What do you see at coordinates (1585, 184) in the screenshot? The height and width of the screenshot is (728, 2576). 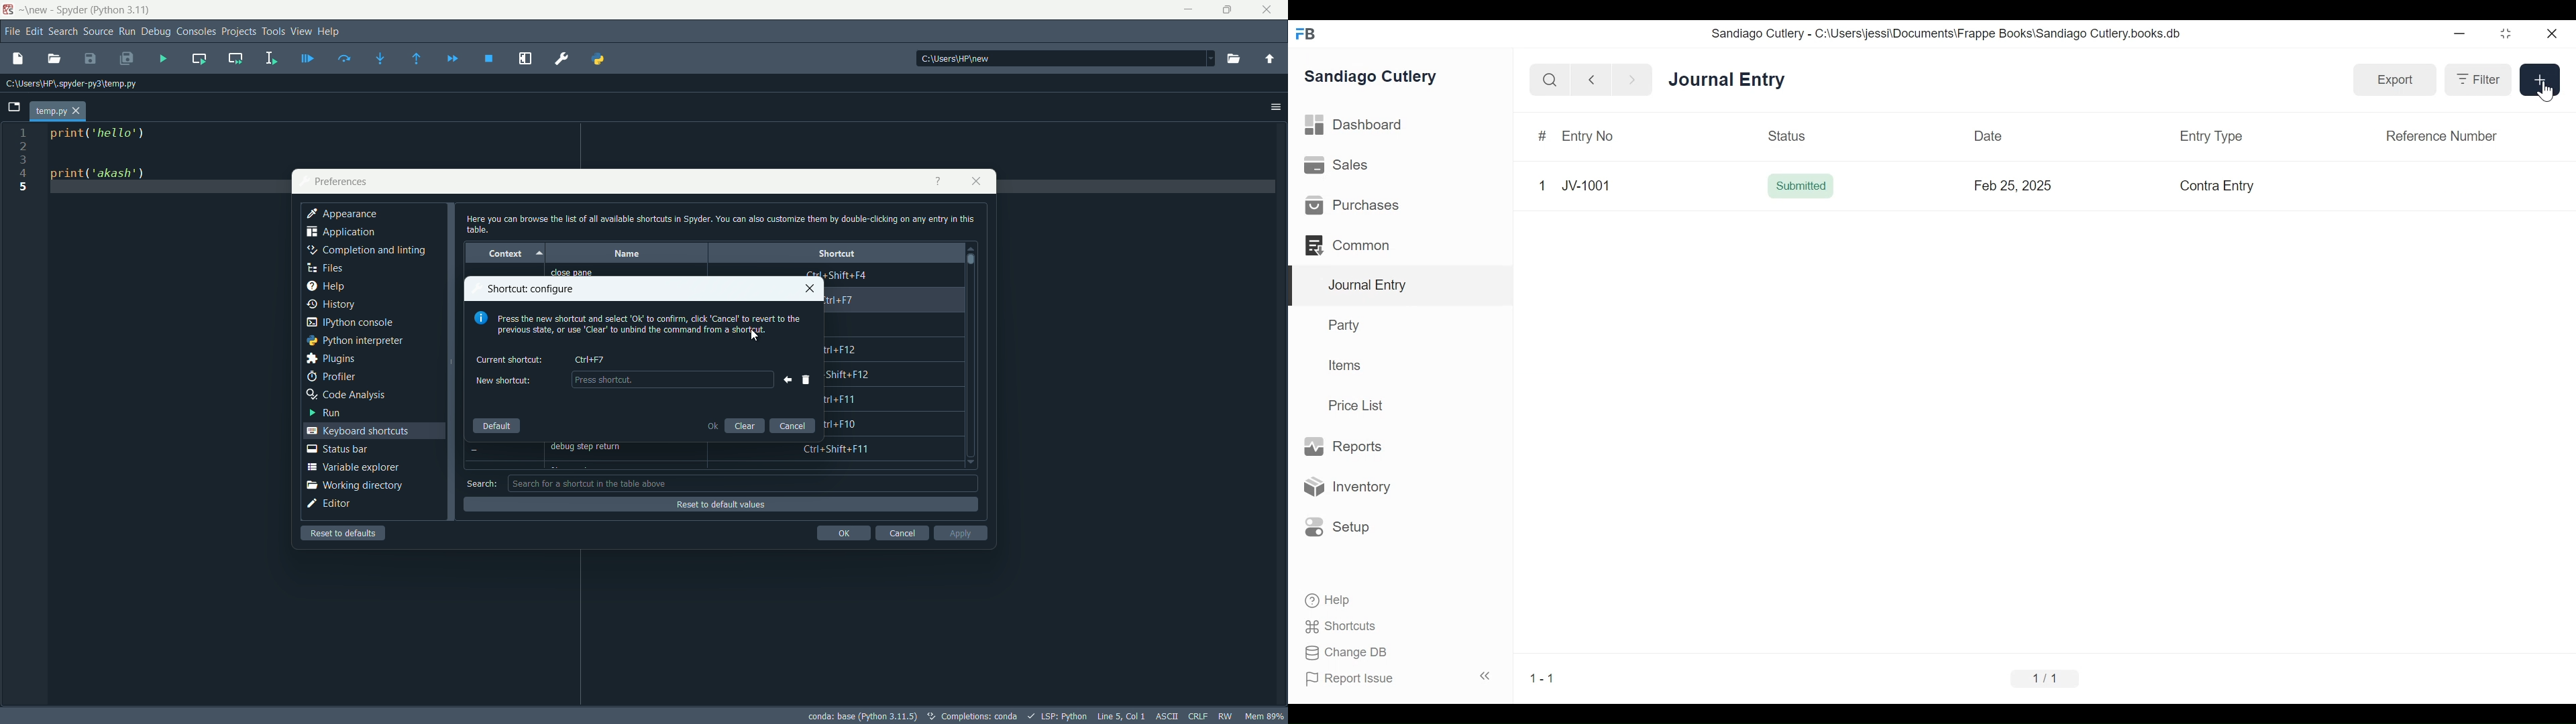 I see `JV-1001` at bounding box center [1585, 184].